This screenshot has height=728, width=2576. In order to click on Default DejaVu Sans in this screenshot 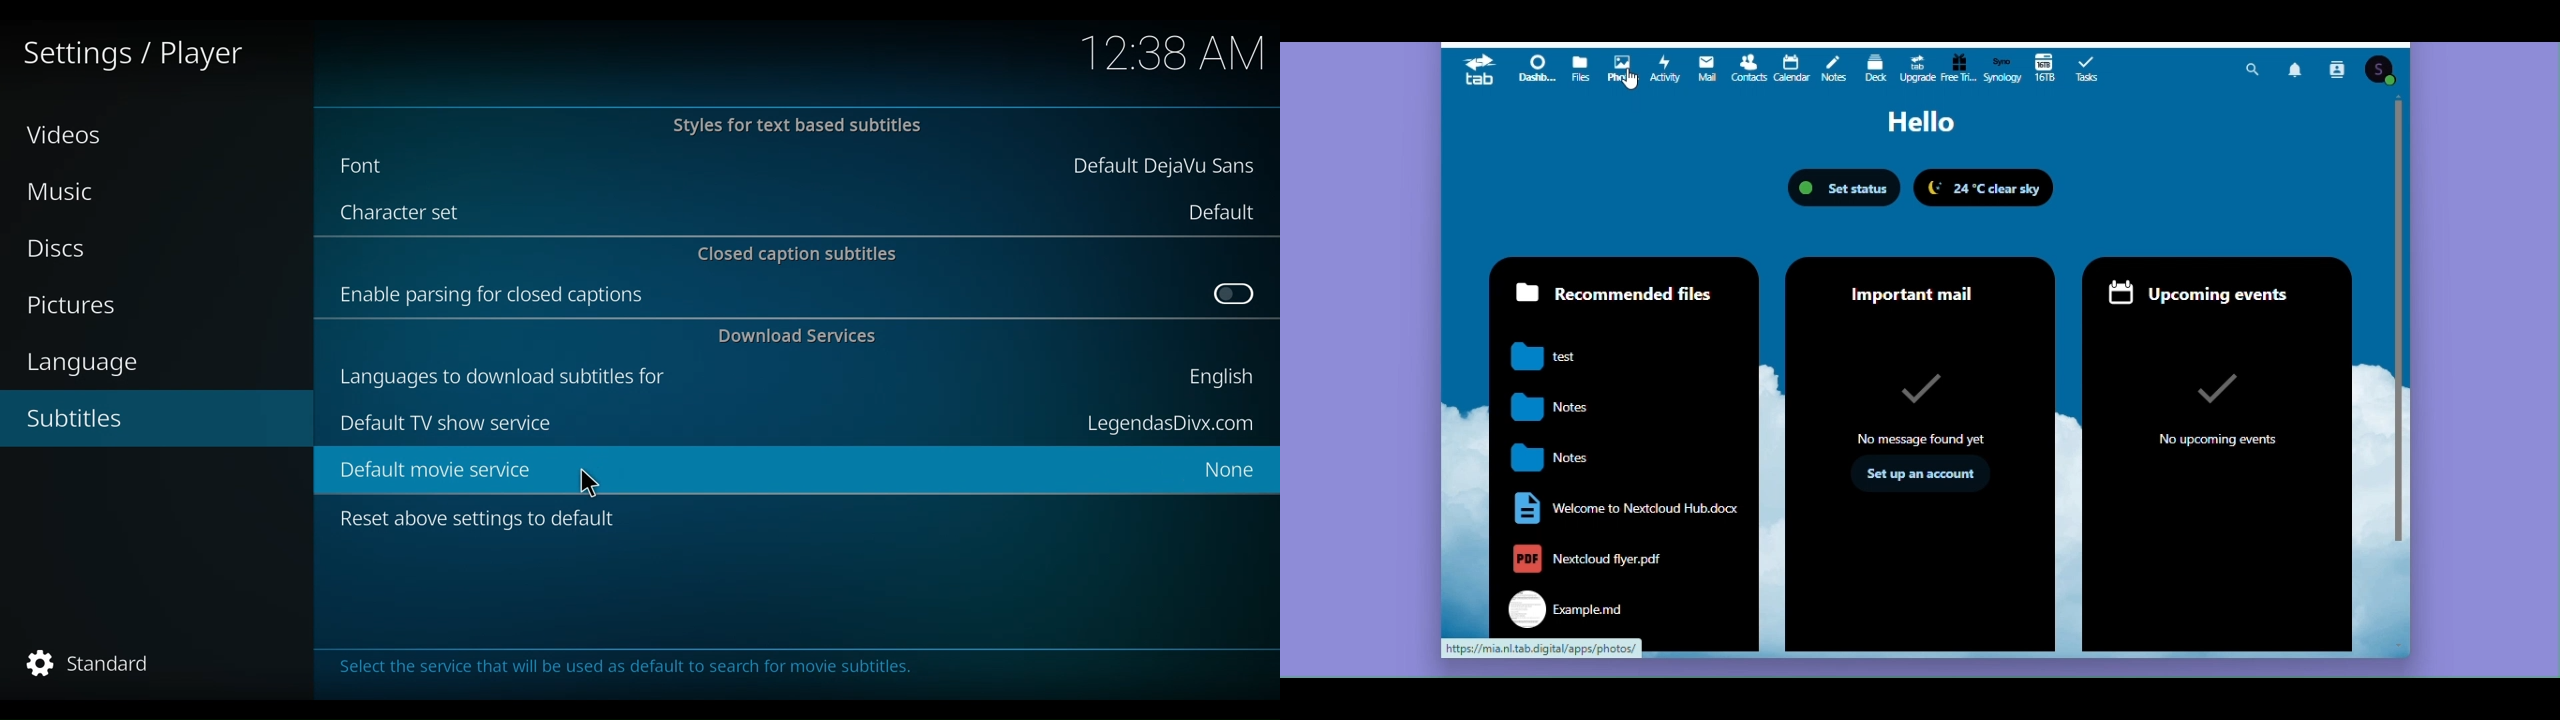, I will do `click(1165, 168)`.